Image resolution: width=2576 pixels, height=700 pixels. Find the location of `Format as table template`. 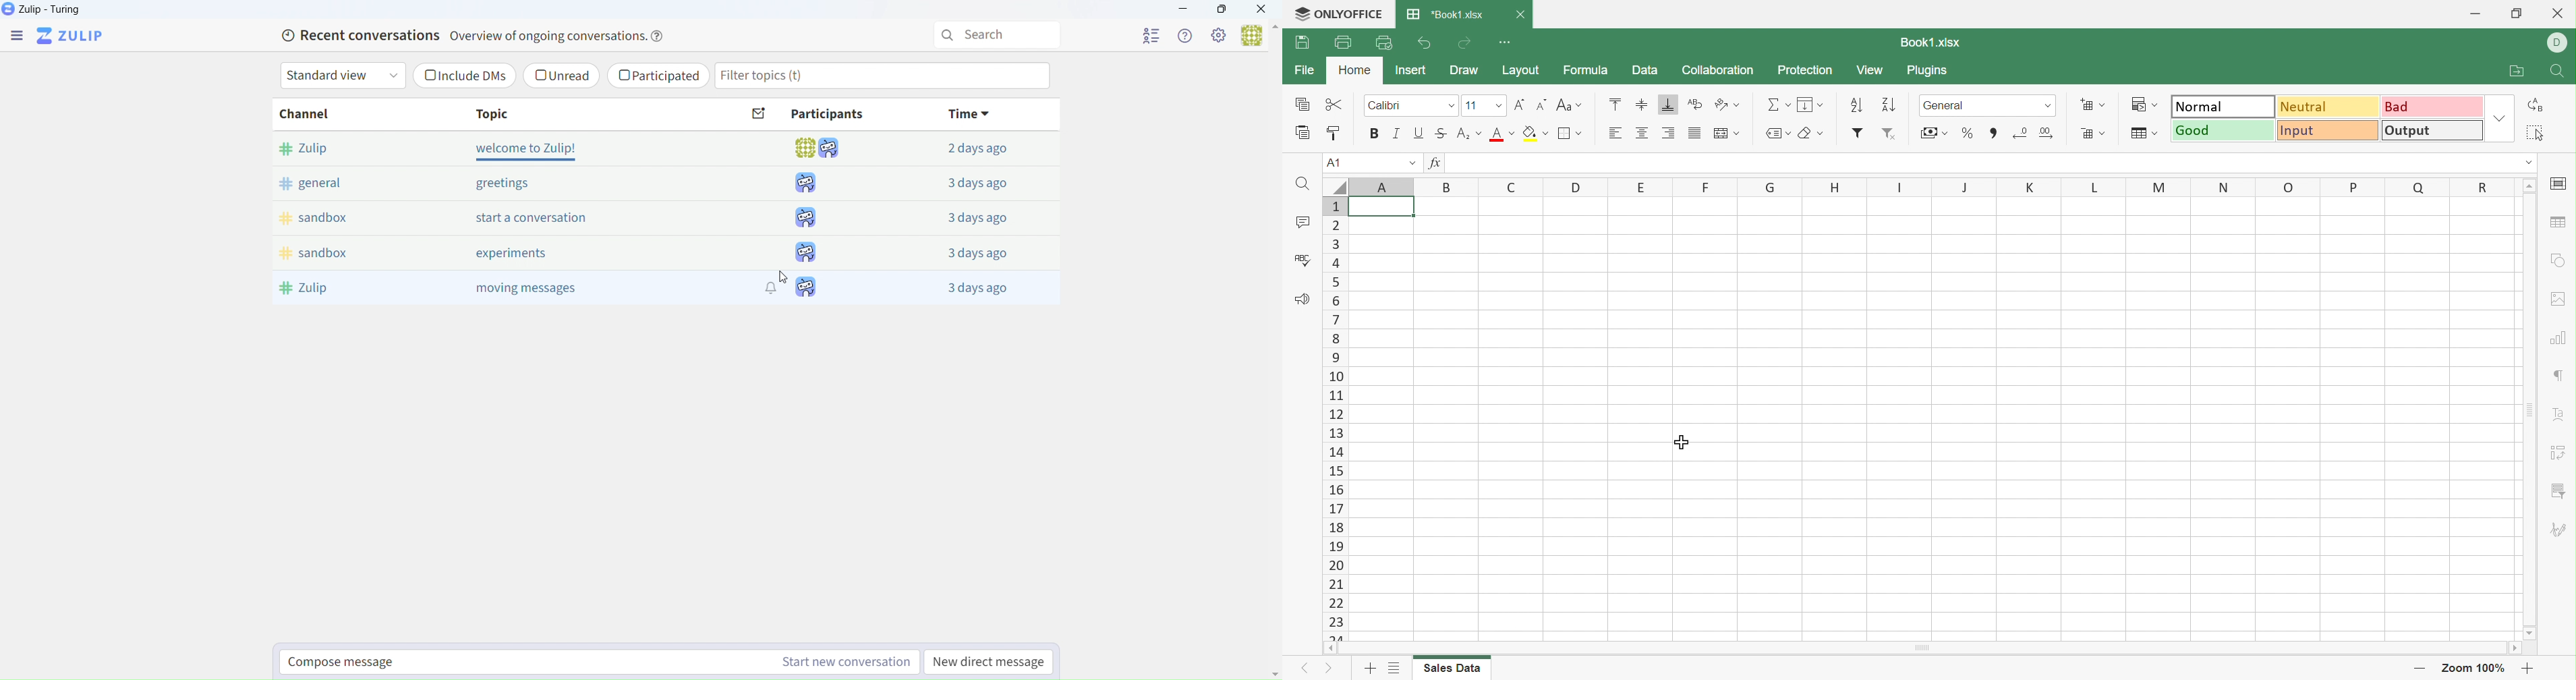

Format as table template is located at coordinates (2145, 132).